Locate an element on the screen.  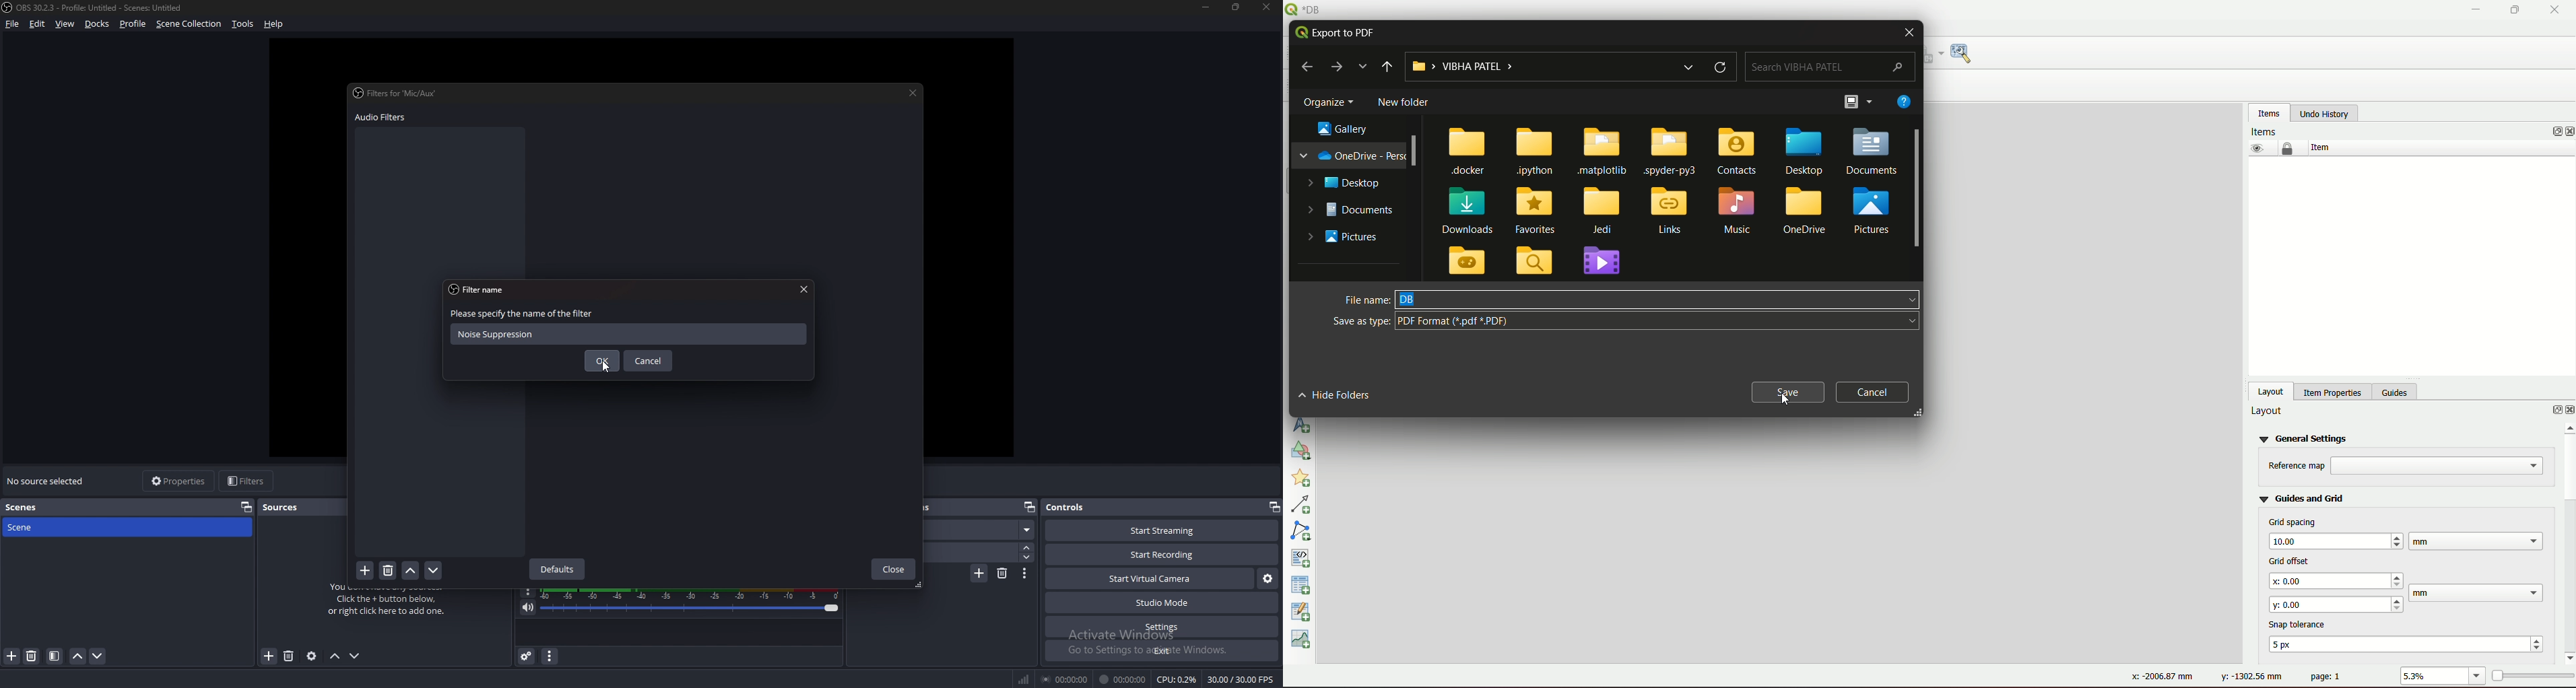
scene is located at coordinates (128, 527).